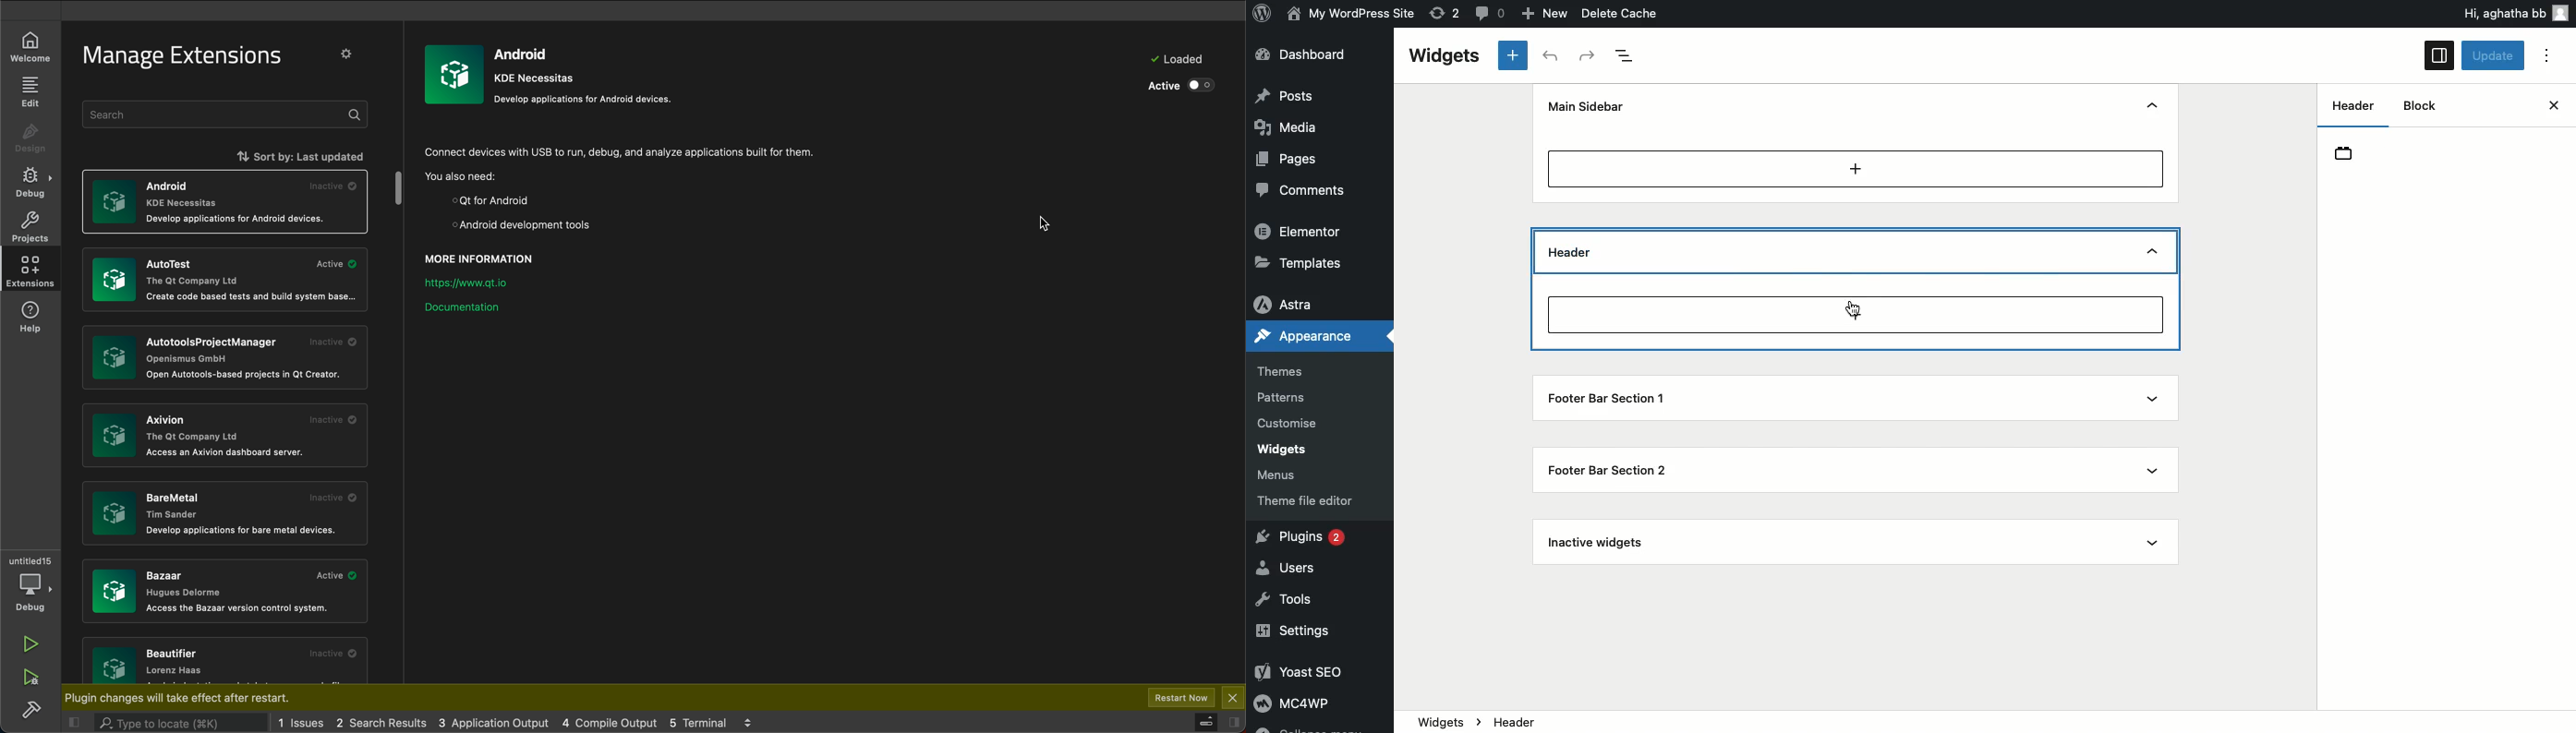 Image resolution: width=2576 pixels, height=756 pixels. I want to click on Sidebar, so click(2439, 55).